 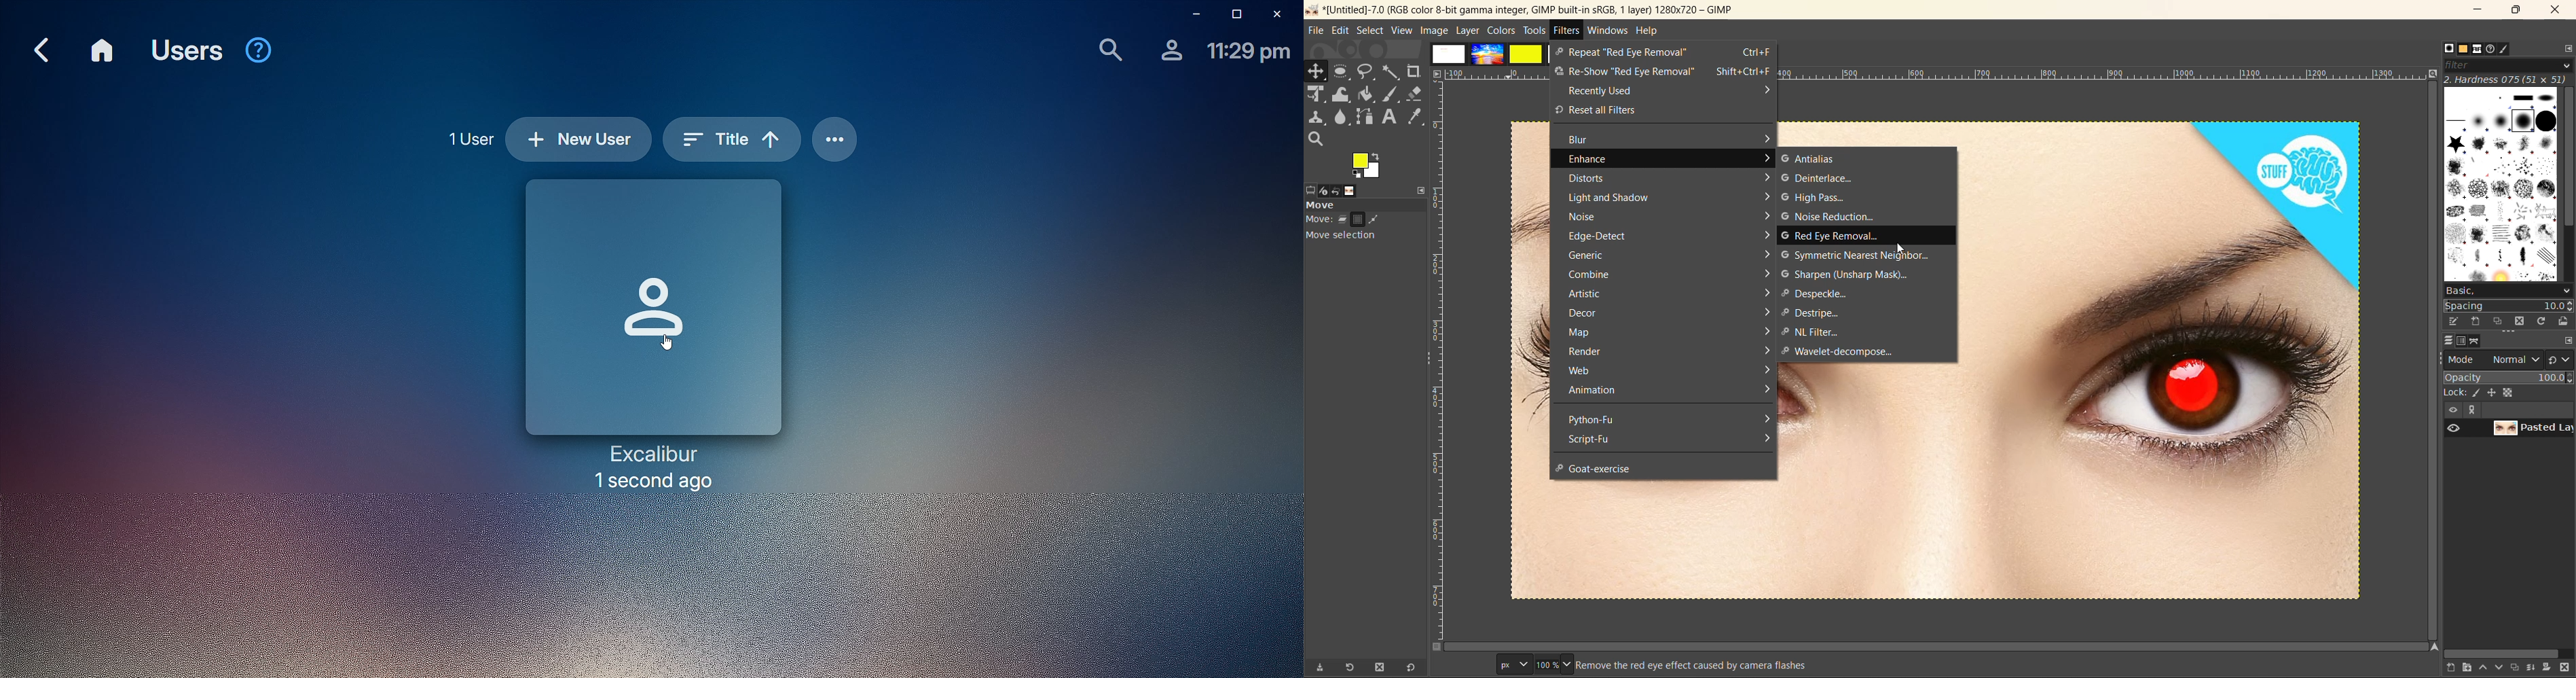 What do you see at coordinates (2551, 669) in the screenshot?
I see `add a mask` at bounding box center [2551, 669].